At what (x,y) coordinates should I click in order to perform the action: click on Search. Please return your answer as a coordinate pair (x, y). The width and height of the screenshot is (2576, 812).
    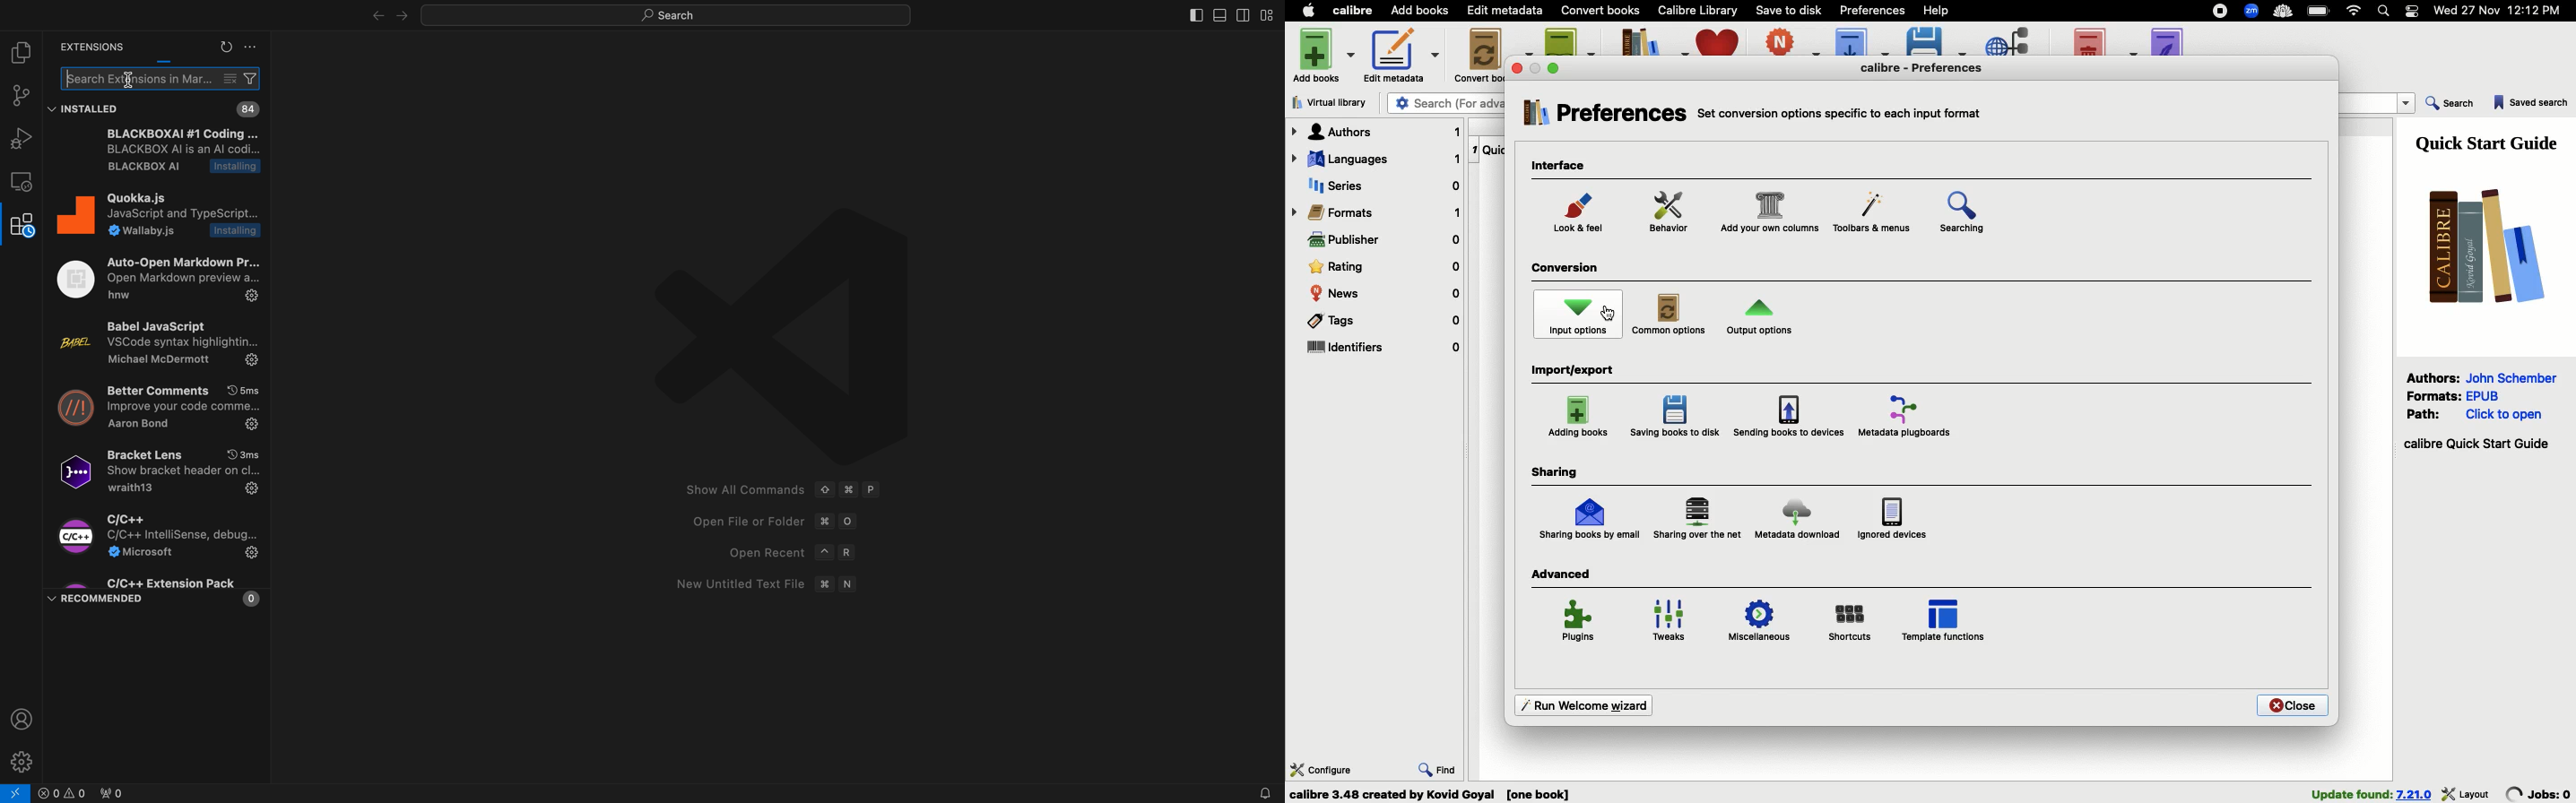
    Looking at the image, I should click on (2450, 105).